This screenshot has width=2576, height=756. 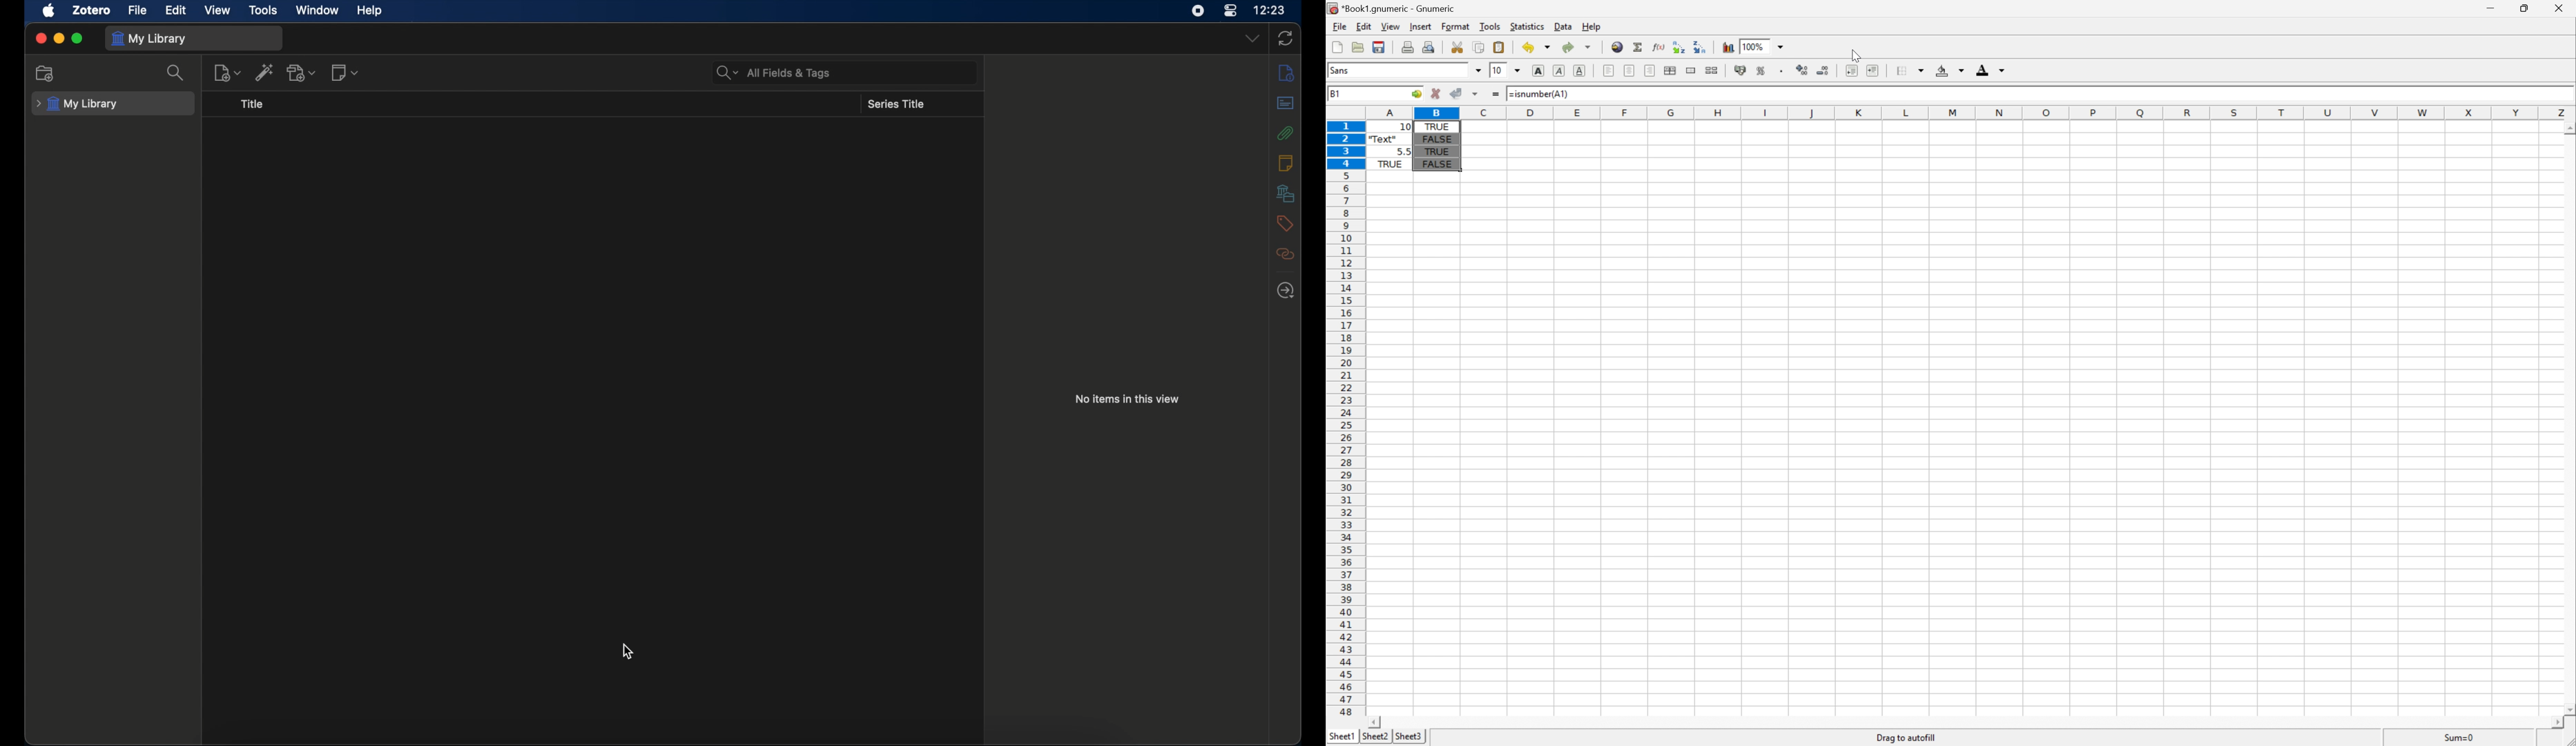 What do you see at coordinates (1577, 46) in the screenshot?
I see `Redo` at bounding box center [1577, 46].